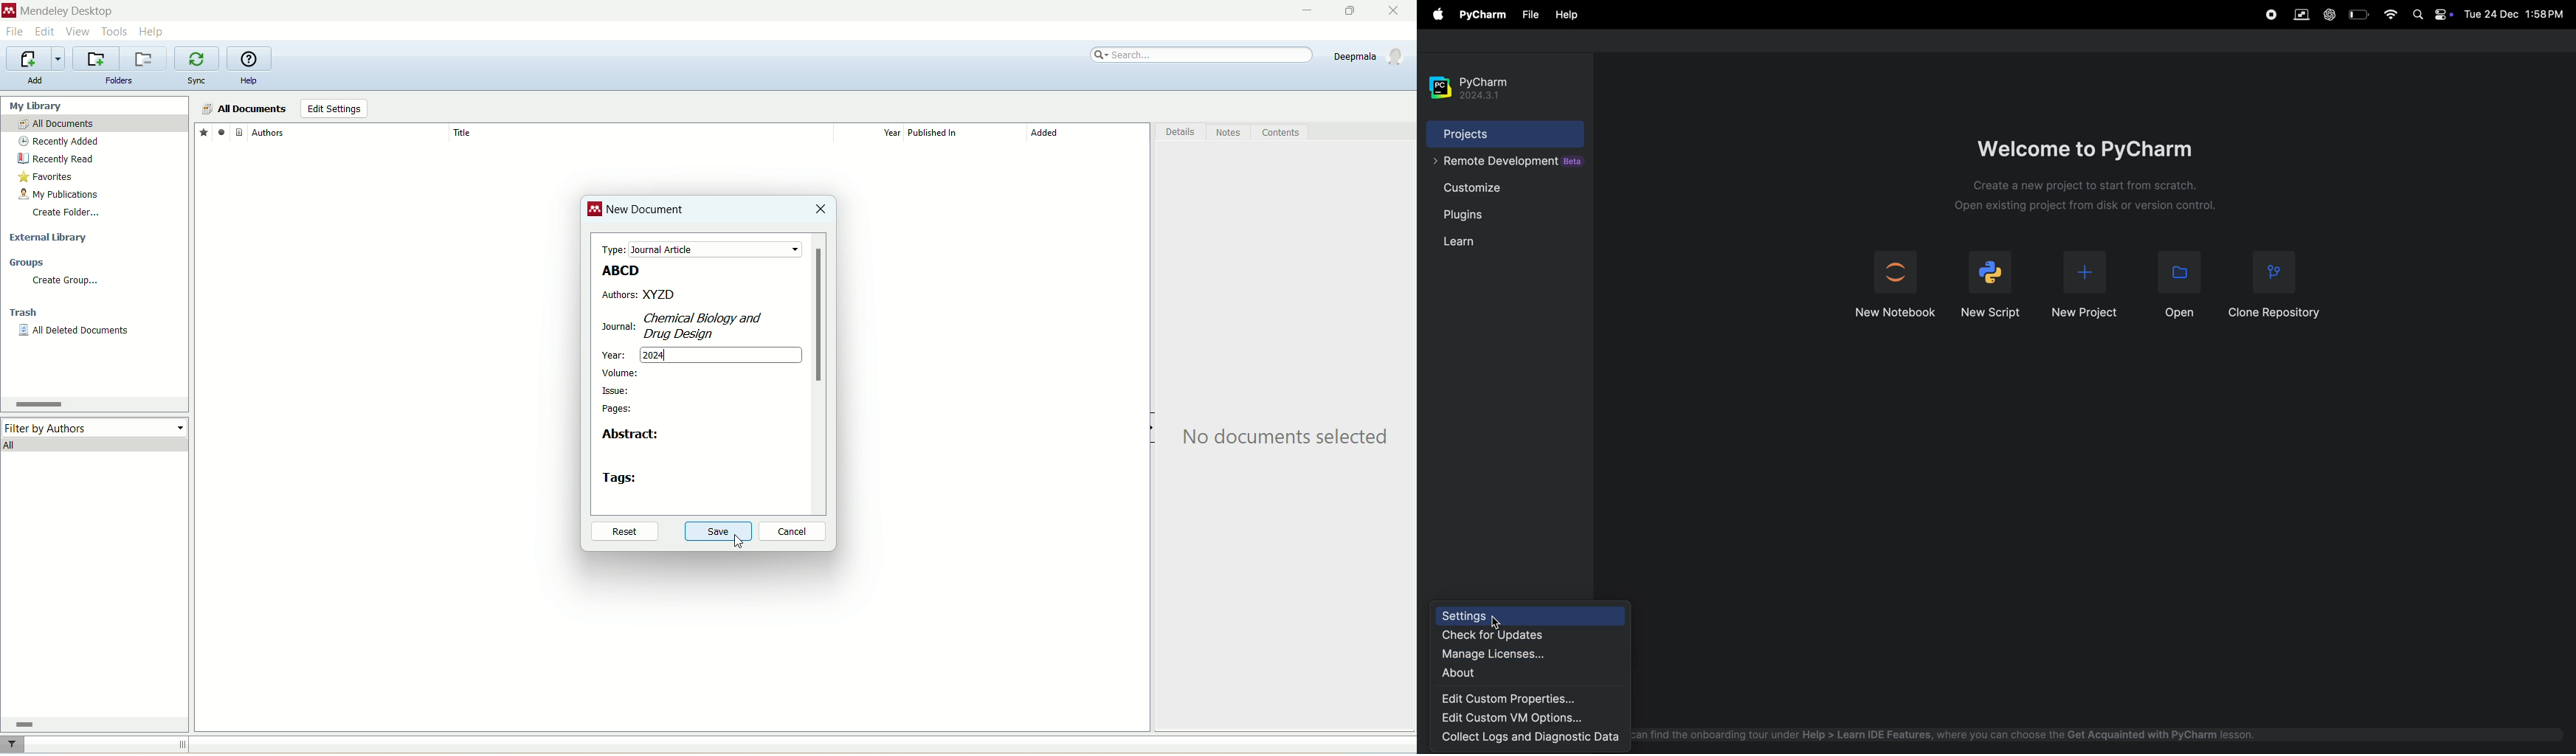 This screenshot has height=756, width=2576. I want to click on synchronize library with mendeley web, so click(198, 59).